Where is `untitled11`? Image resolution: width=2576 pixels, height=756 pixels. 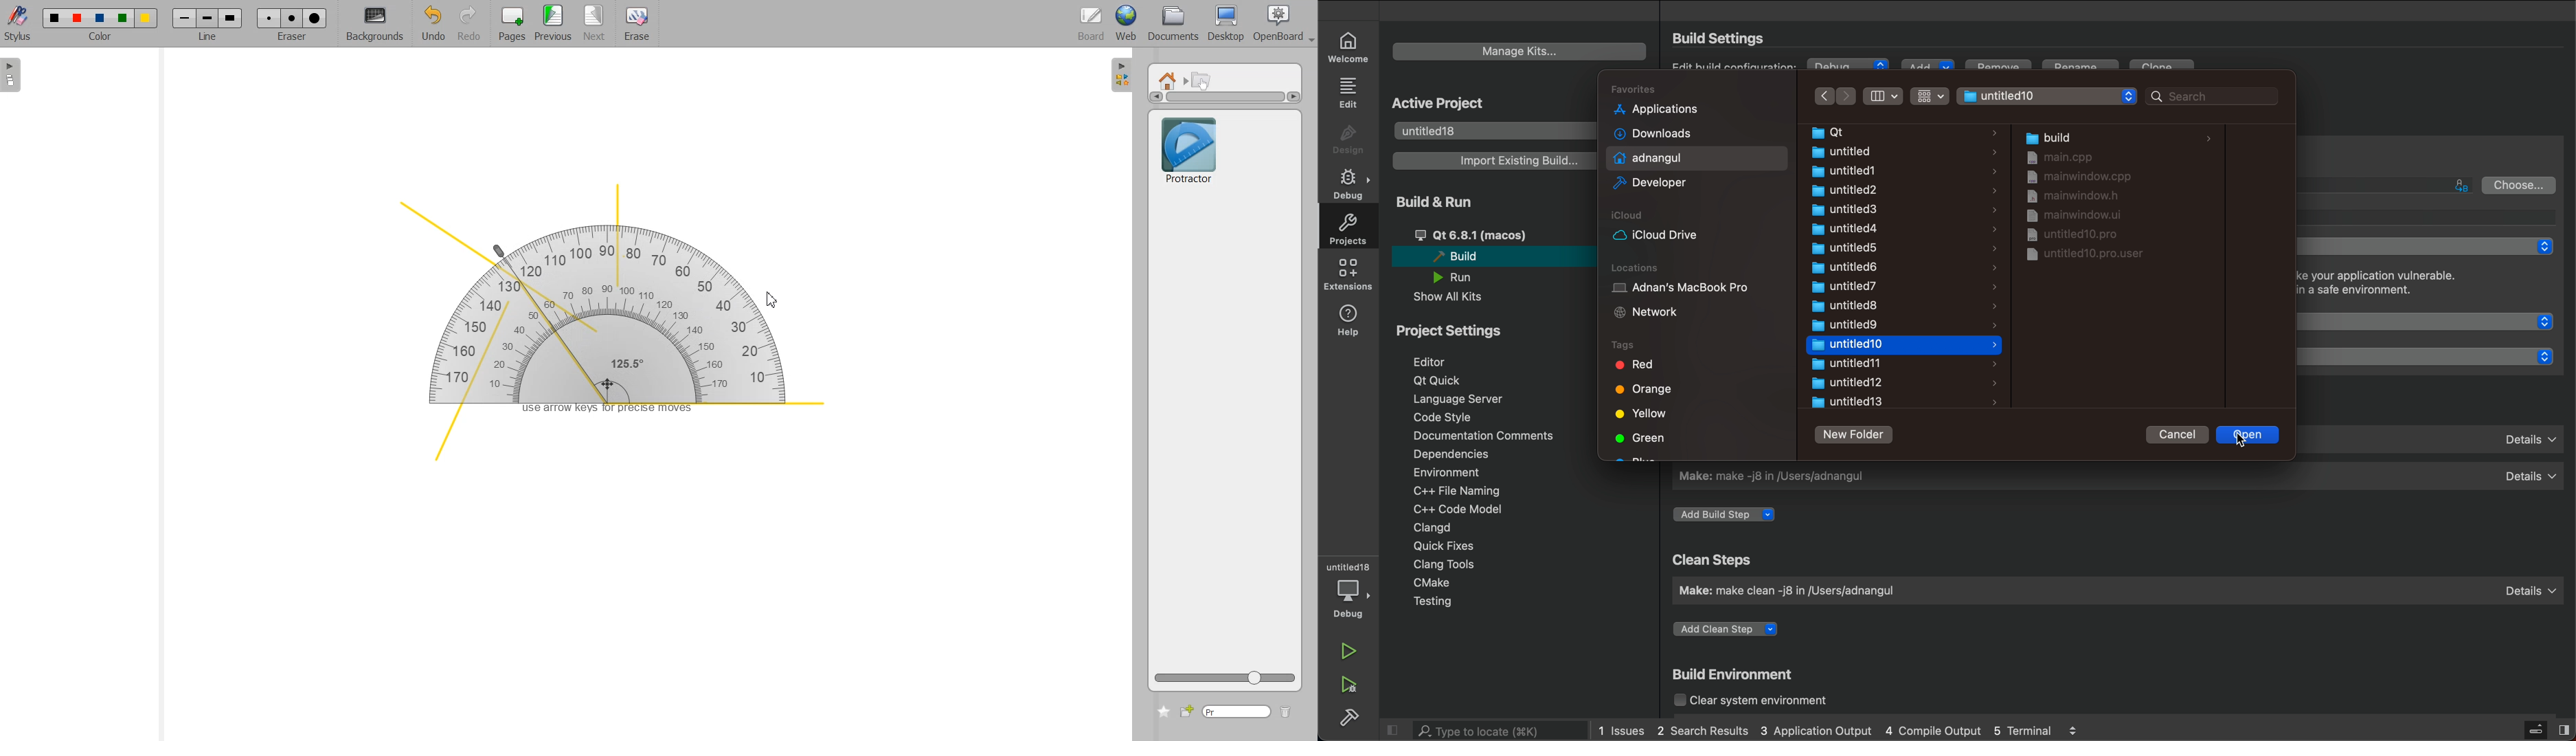 untitled11 is located at coordinates (1902, 363).